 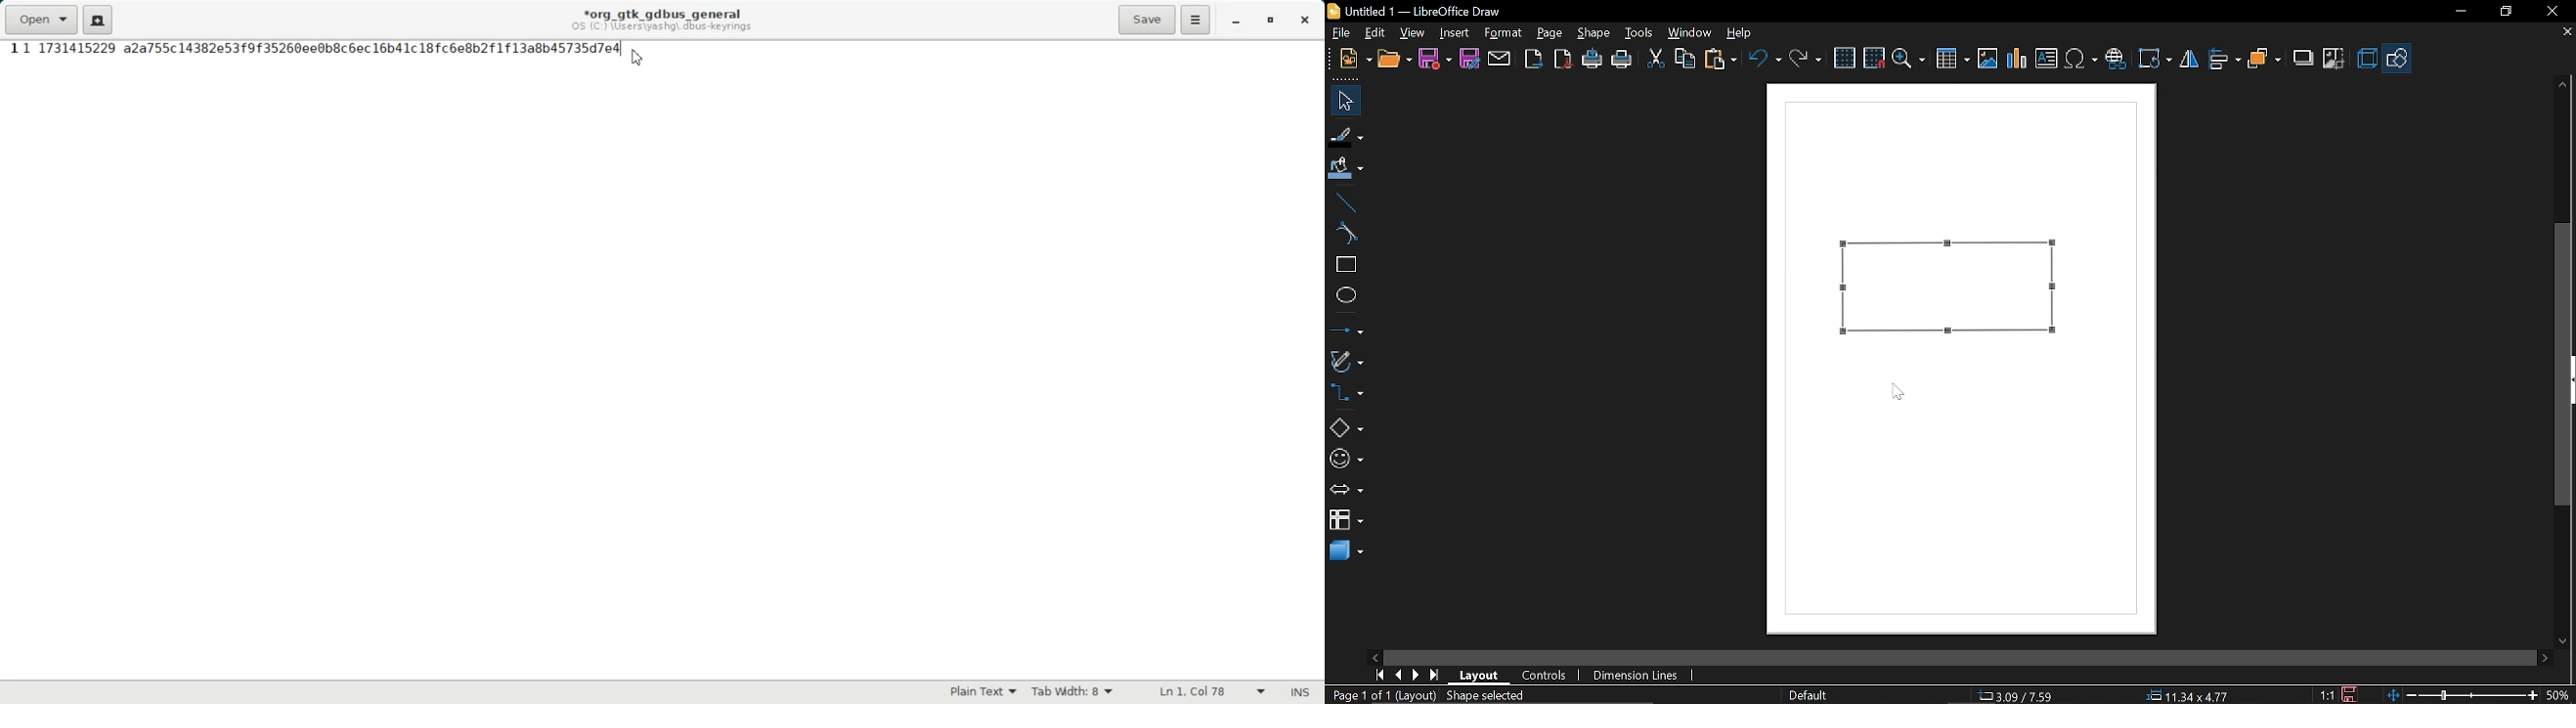 I want to click on Untitled 1 - LibreOffice Draw, so click(x=1419, y=11).